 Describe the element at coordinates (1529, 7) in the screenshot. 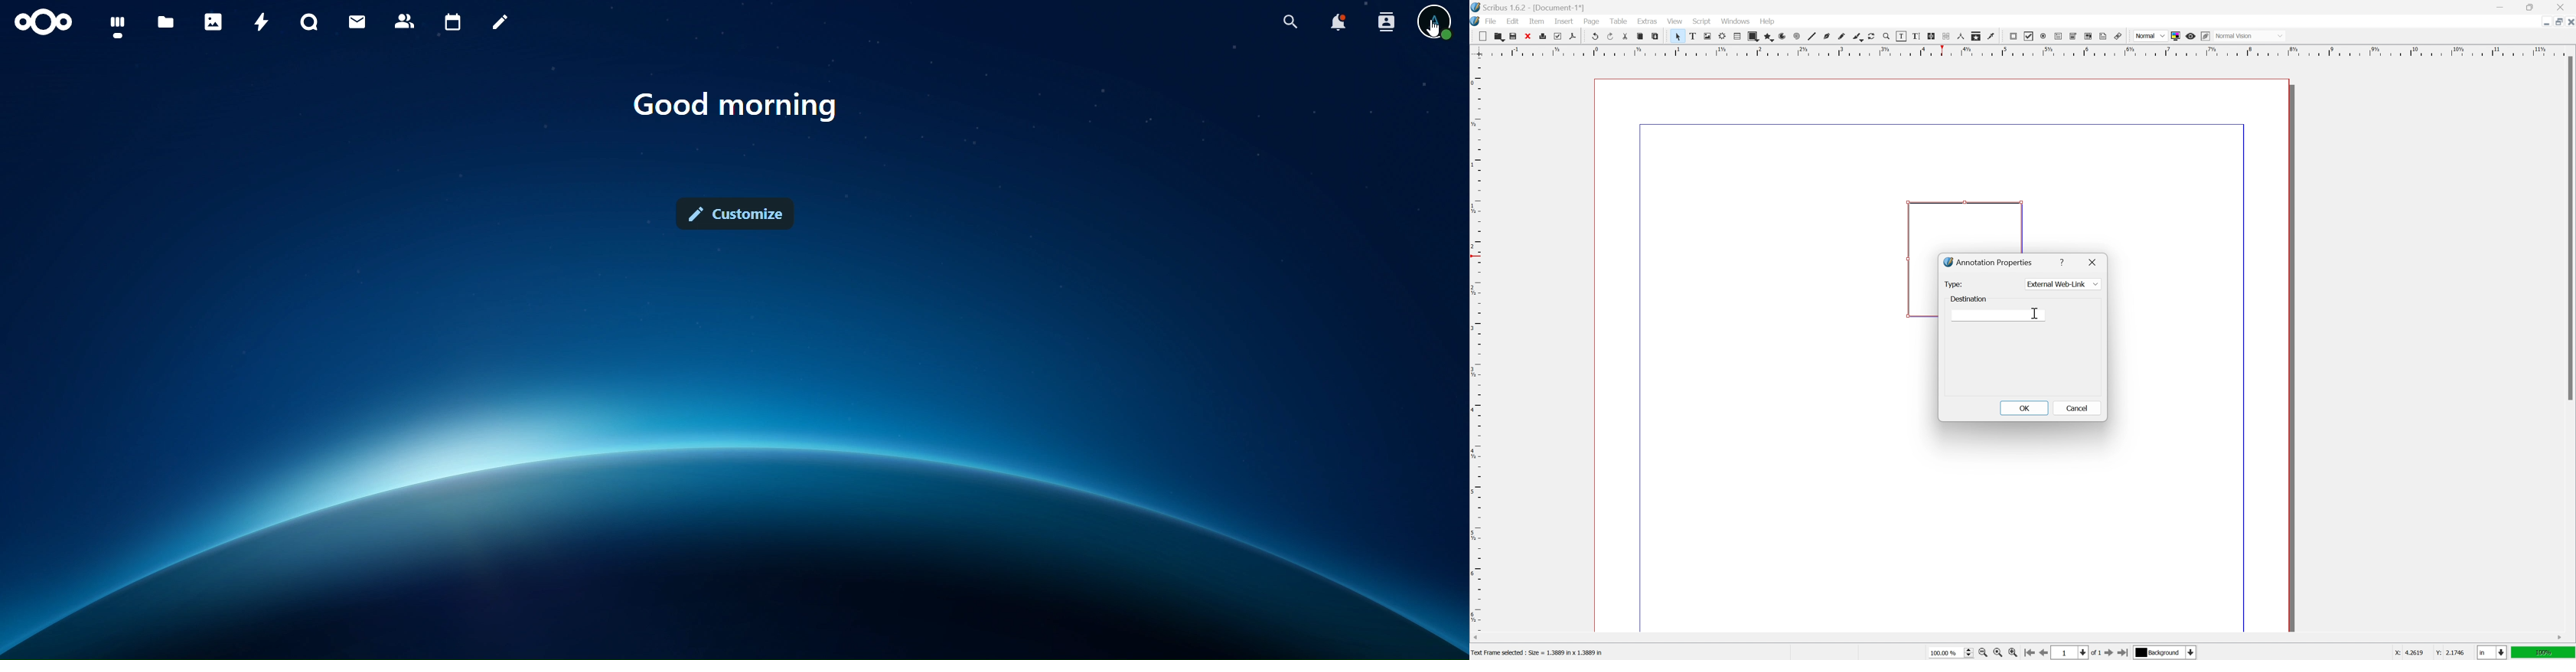

I see `Application name` at that location.